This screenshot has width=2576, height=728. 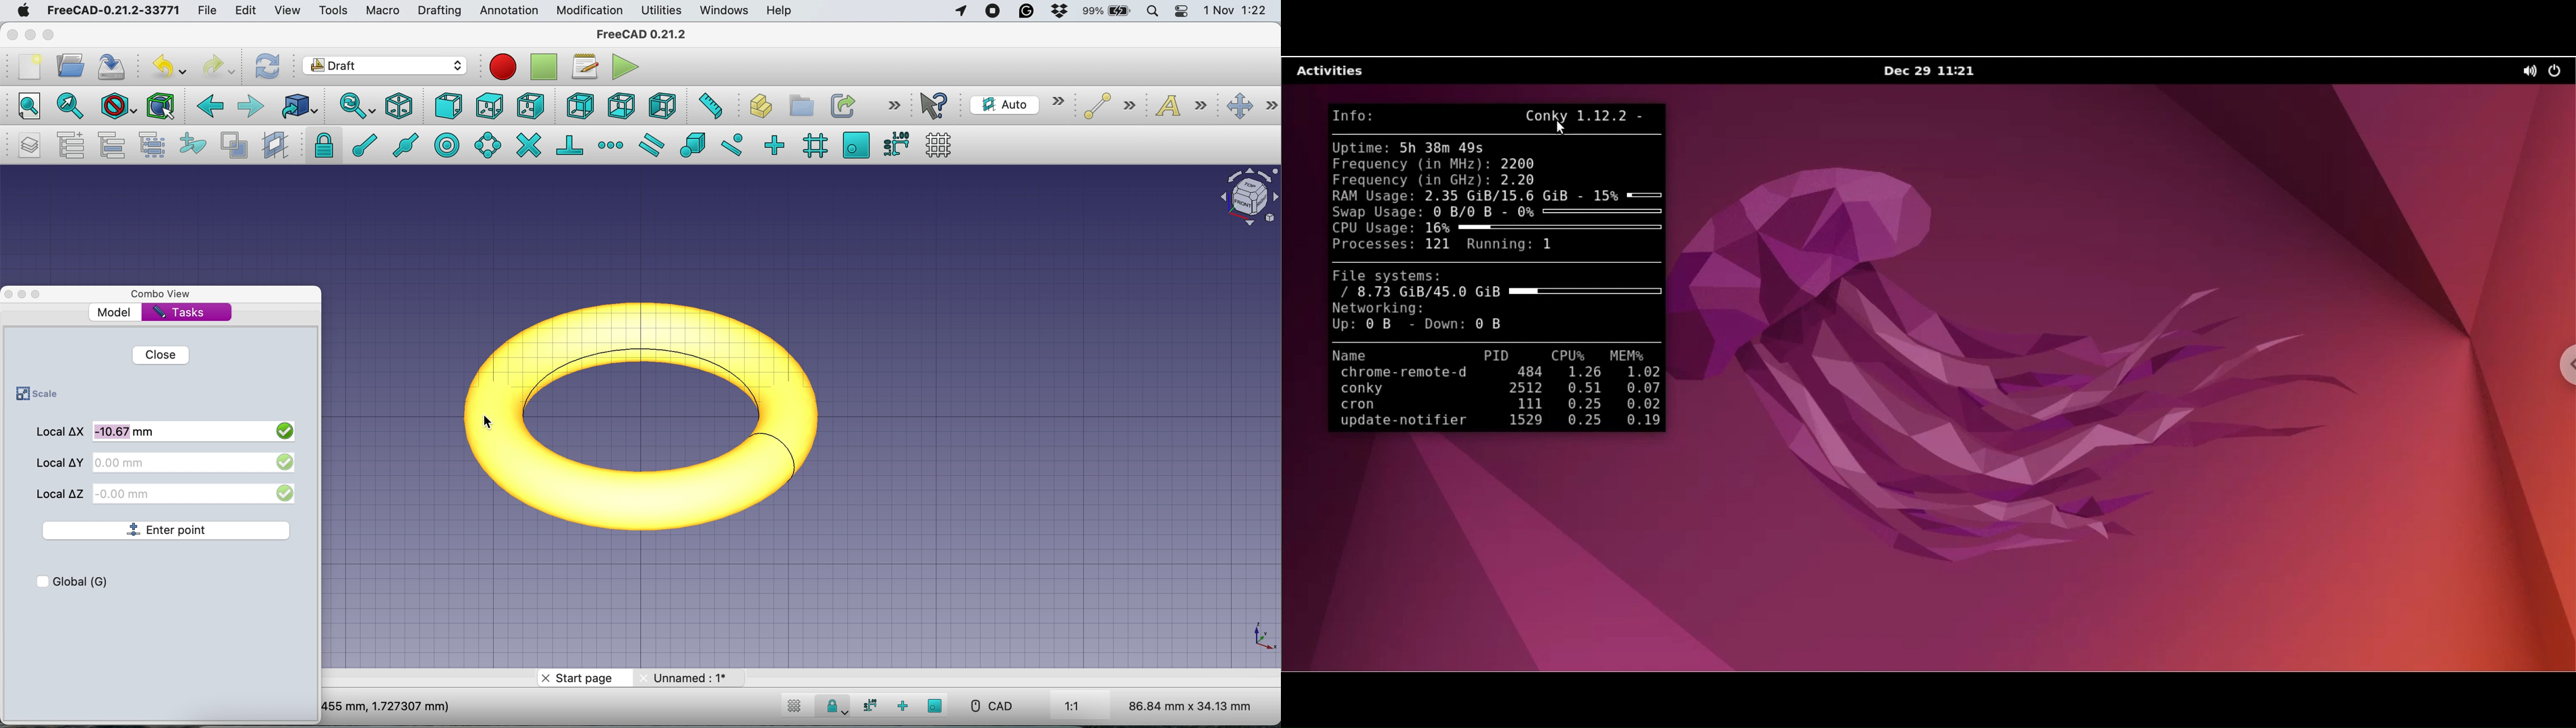 What do you see at coordinates (1182, 12) in the screenshot?
I see `control center` at bounding box center [1182, 12].